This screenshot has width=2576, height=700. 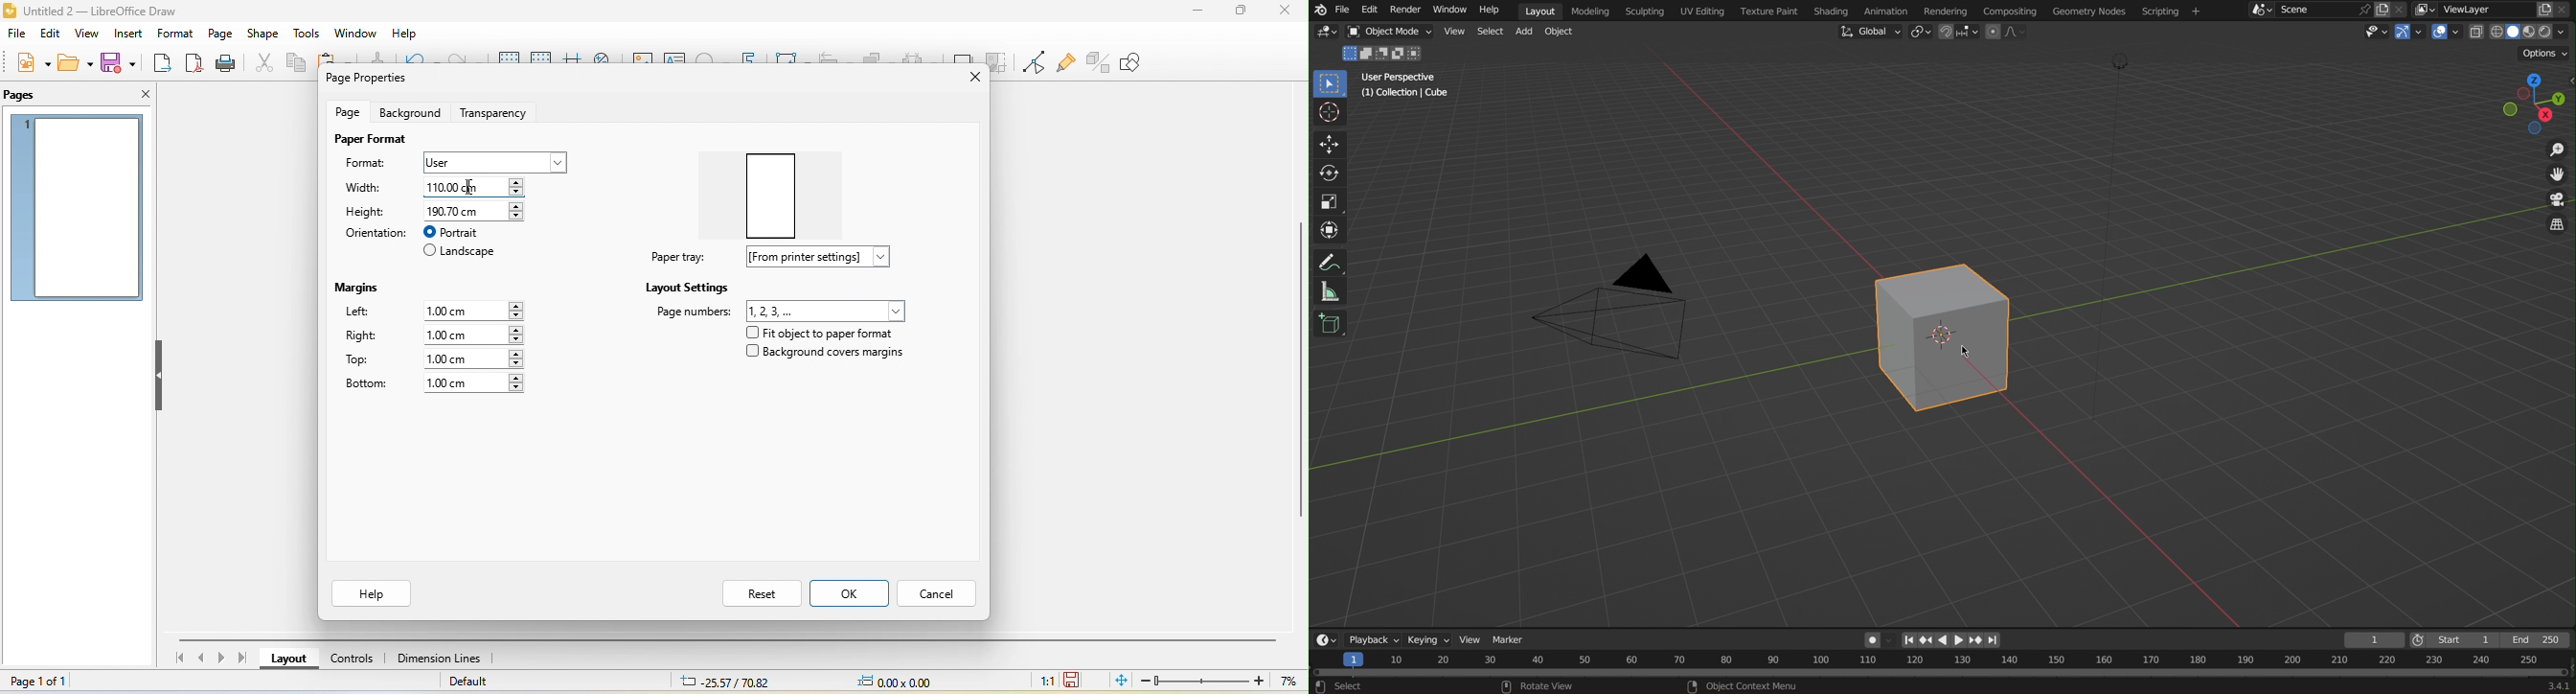 What do you see at coordinates (1389, 32) in the screenshot?
I see `Object Mode` at bounding box center [1389, 32].